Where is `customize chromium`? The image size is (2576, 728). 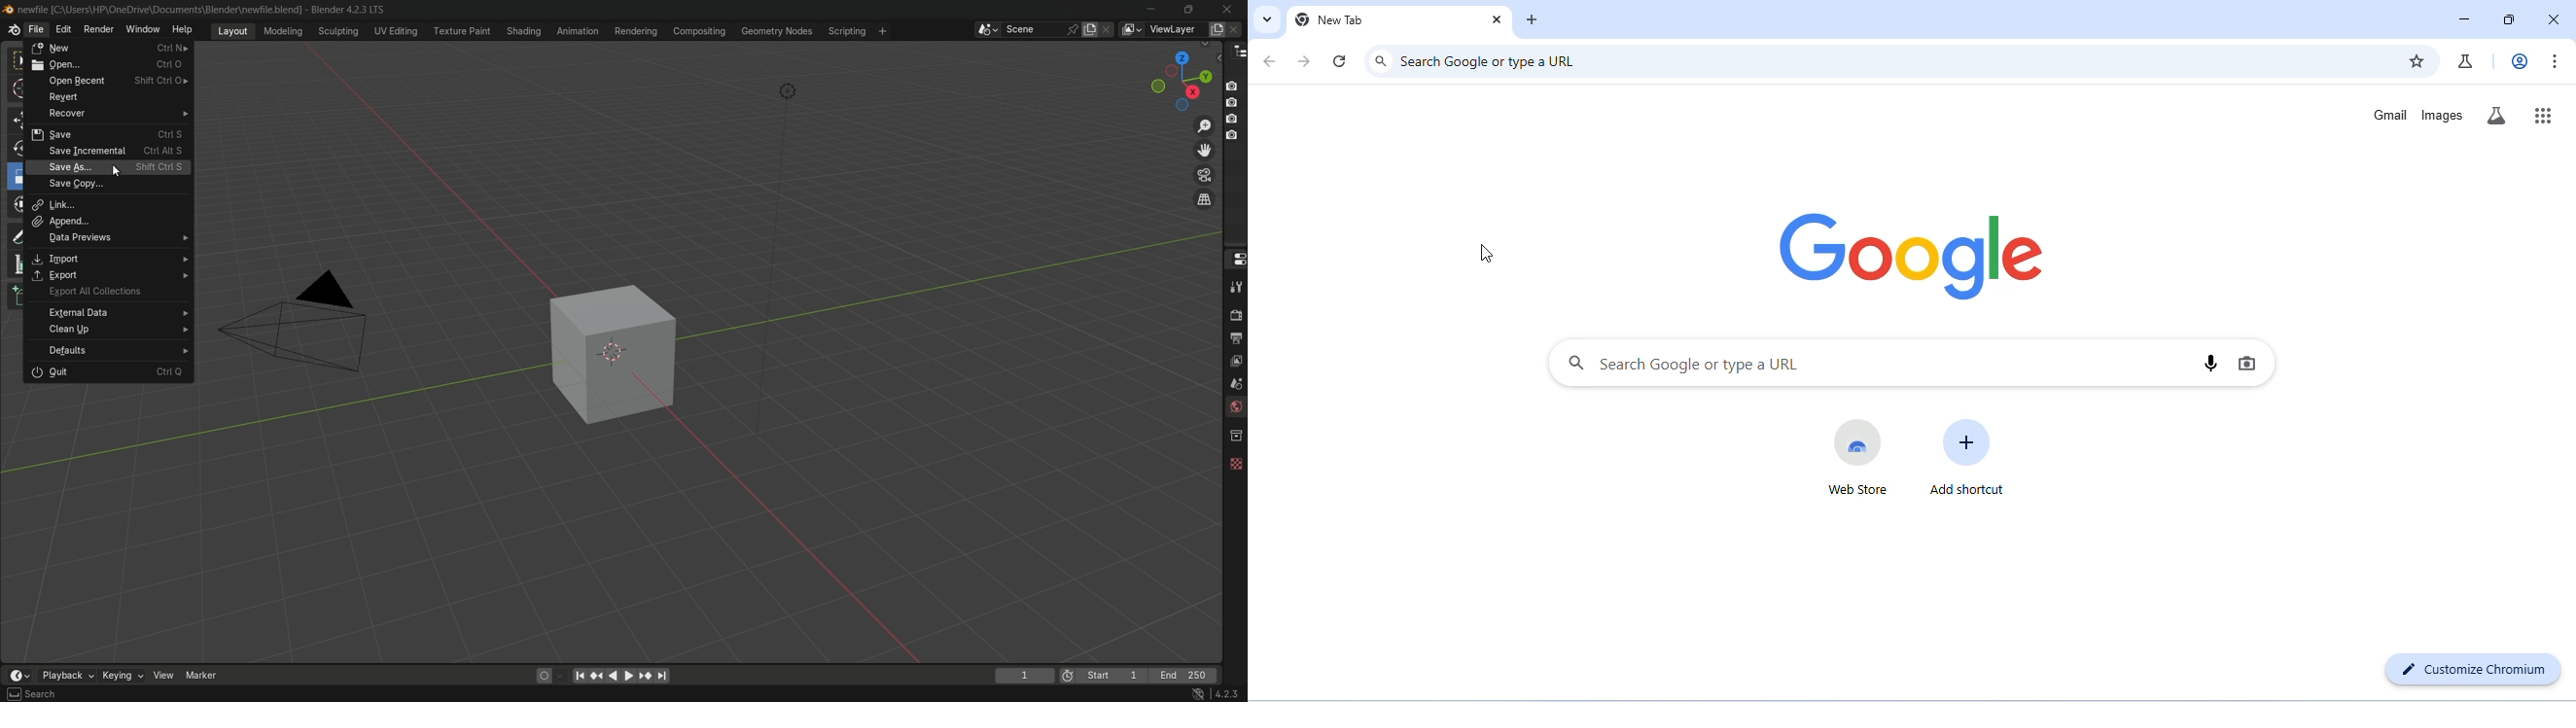 customize chromium is located at coordinates (2471, 670).